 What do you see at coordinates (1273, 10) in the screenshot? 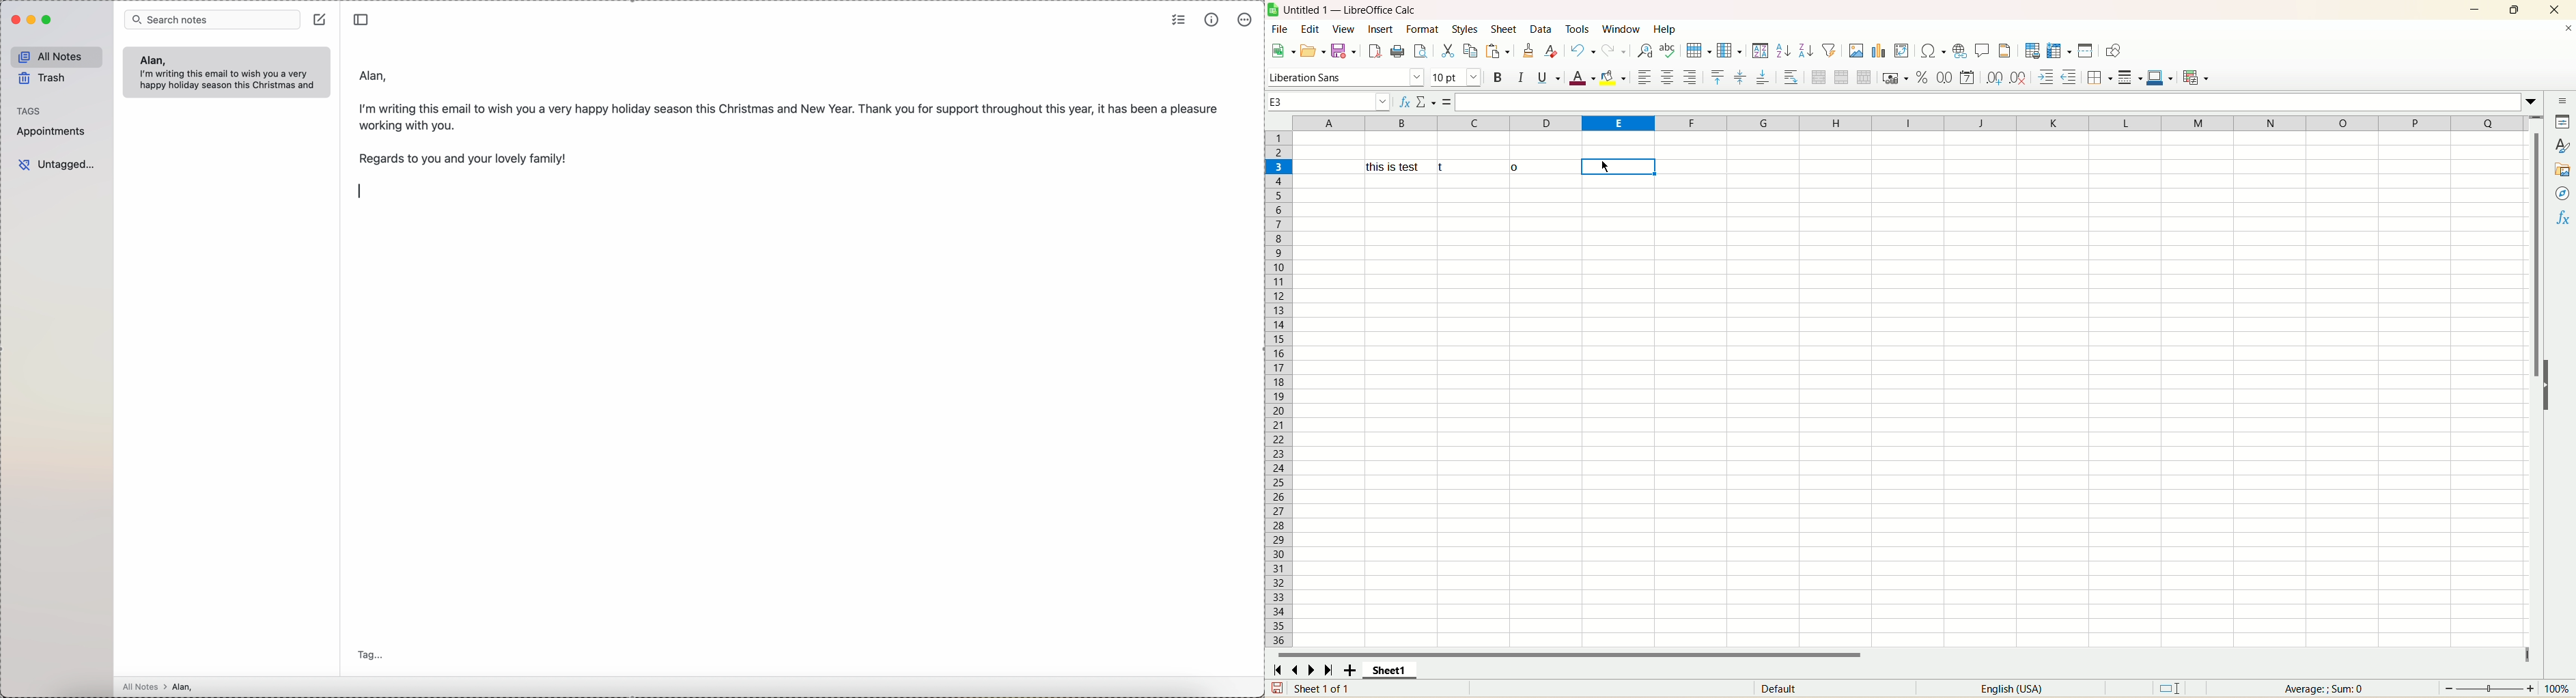
I see `logo` at bounding box center [1273, 10].